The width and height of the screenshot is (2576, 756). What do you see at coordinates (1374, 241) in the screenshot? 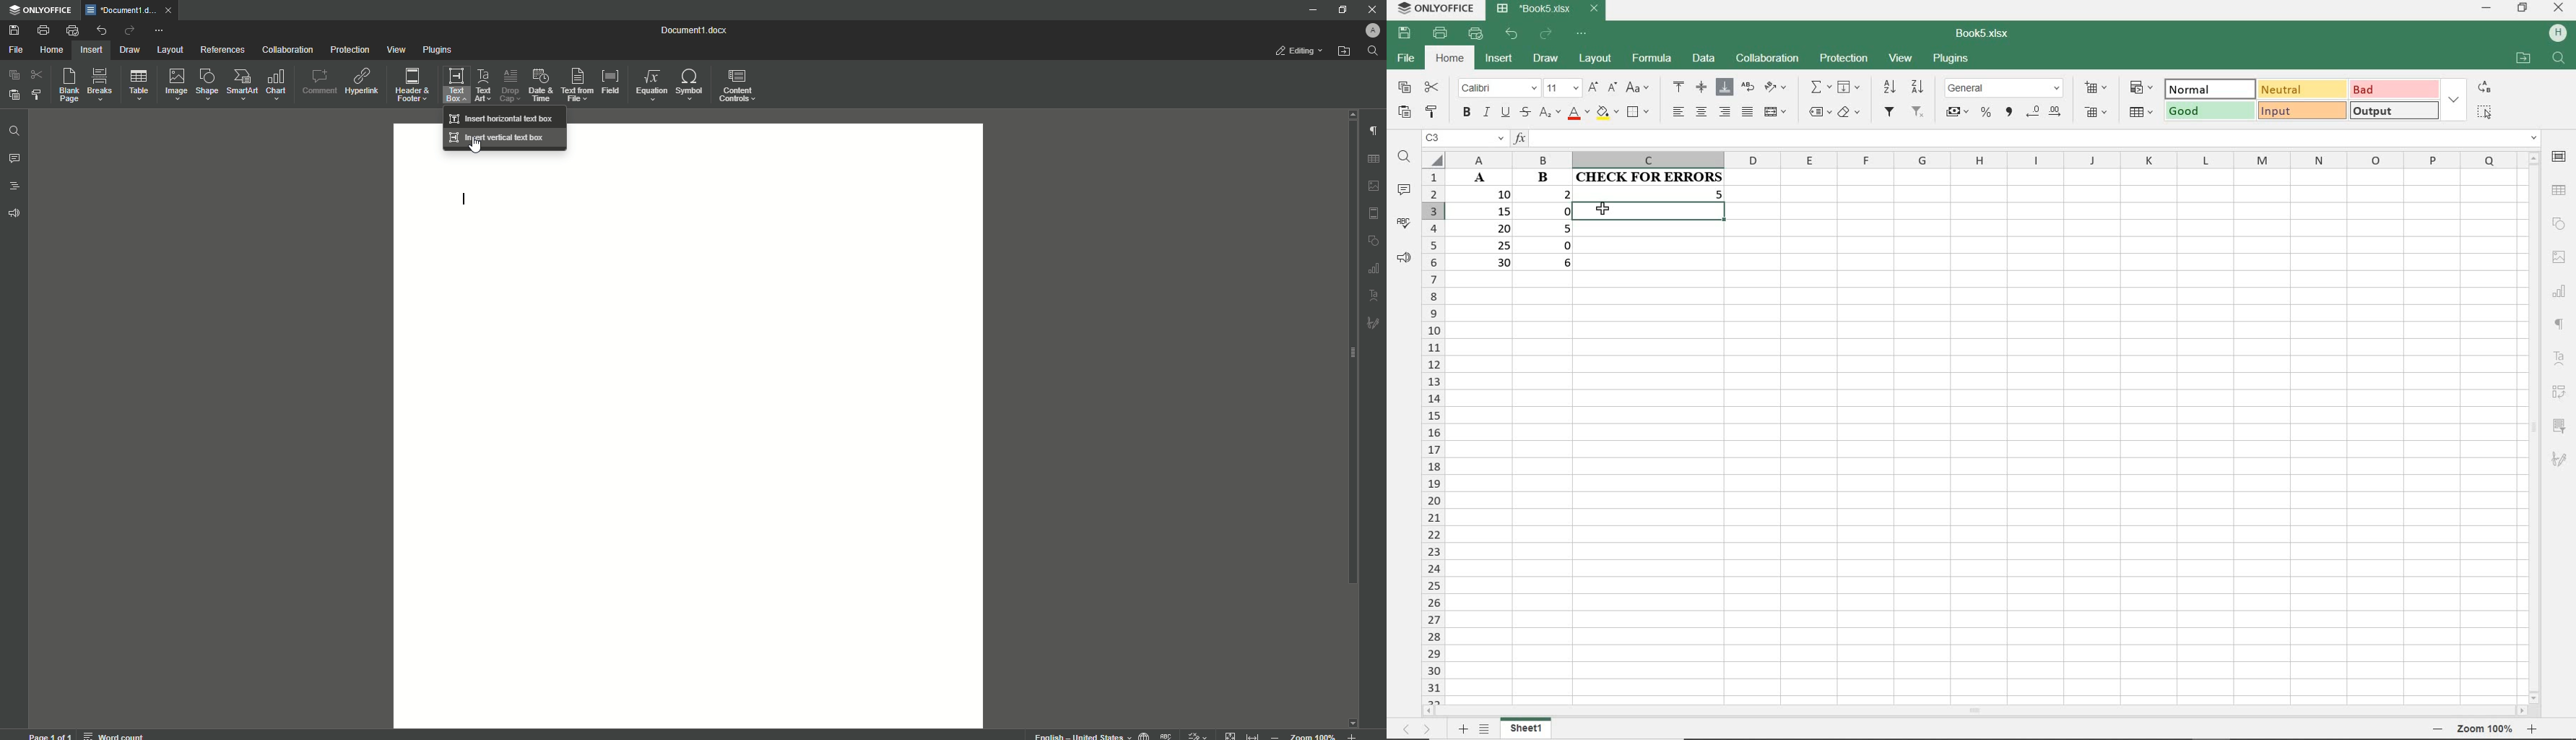
I see `shape` at bounding box center [1374, 241].